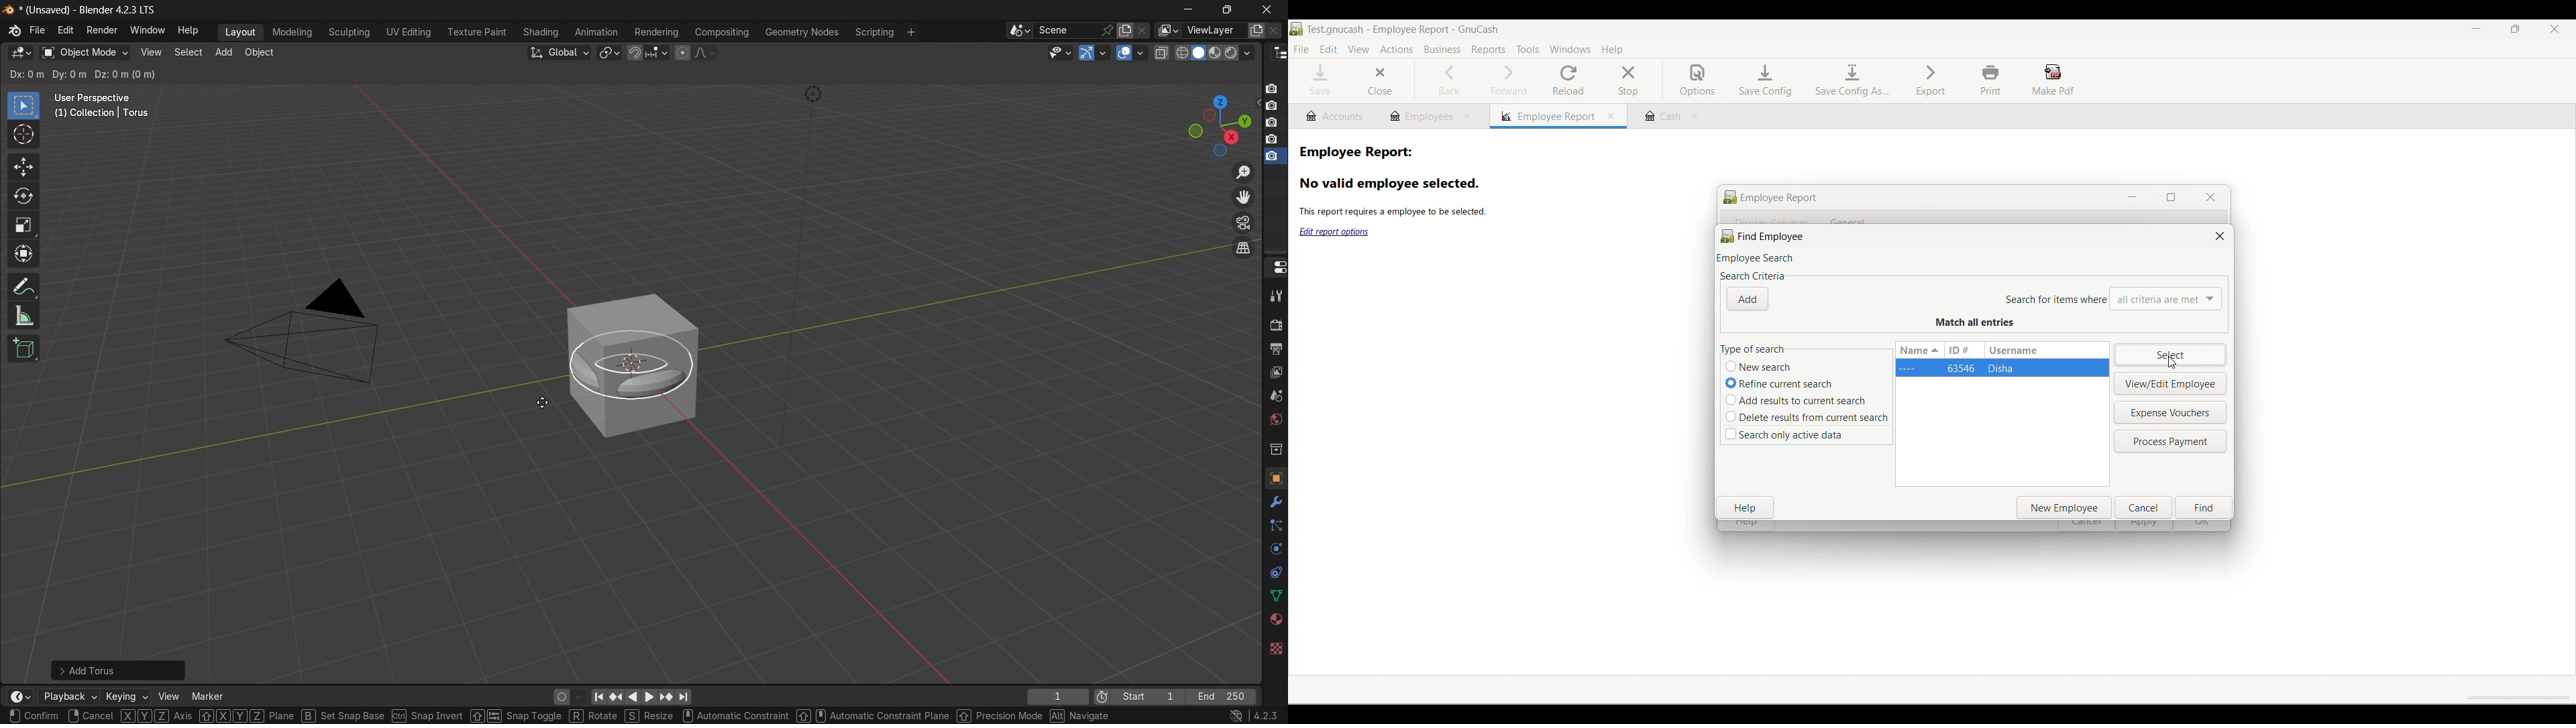 The image size is (2576, 728). Describe the element at coordinates (102, 30) in the screenshot. I see `render menu` at that location.